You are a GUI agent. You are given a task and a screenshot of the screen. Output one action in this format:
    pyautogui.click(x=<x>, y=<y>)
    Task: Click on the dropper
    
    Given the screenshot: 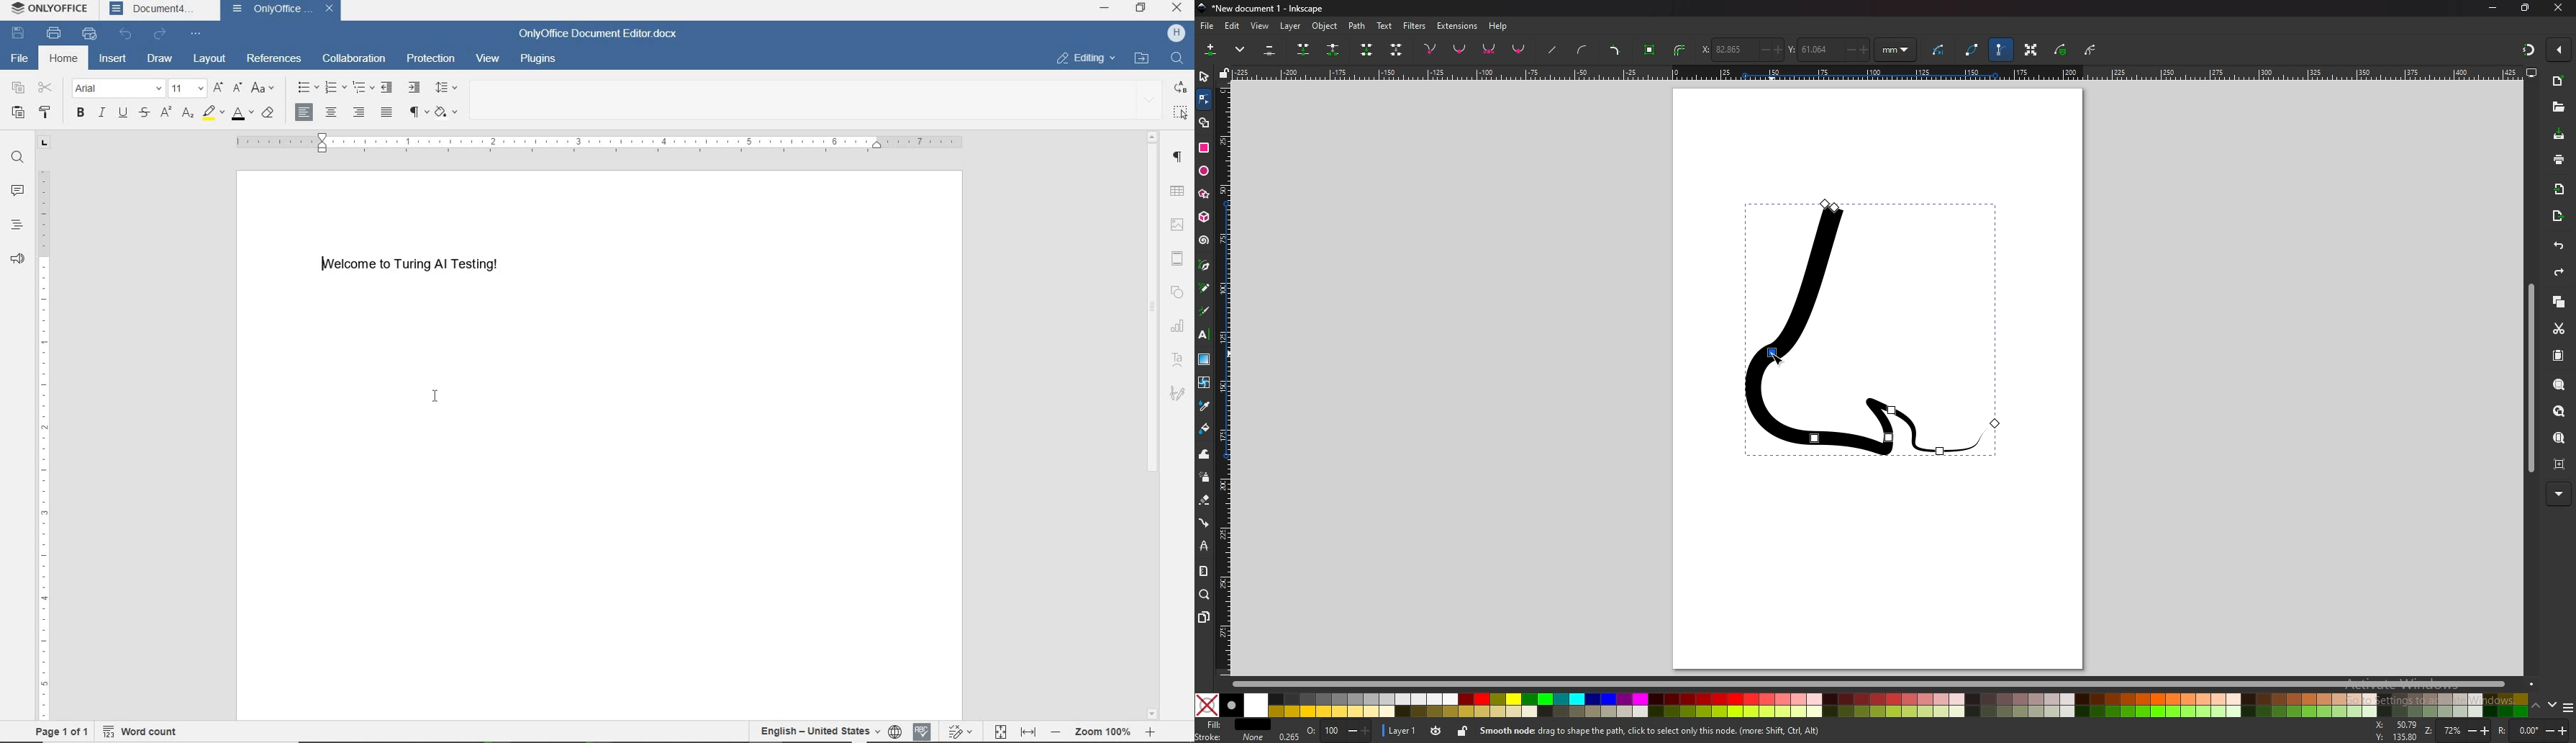 What is the action you would take?
    pyautogui.click(x=1205, y=406)
    